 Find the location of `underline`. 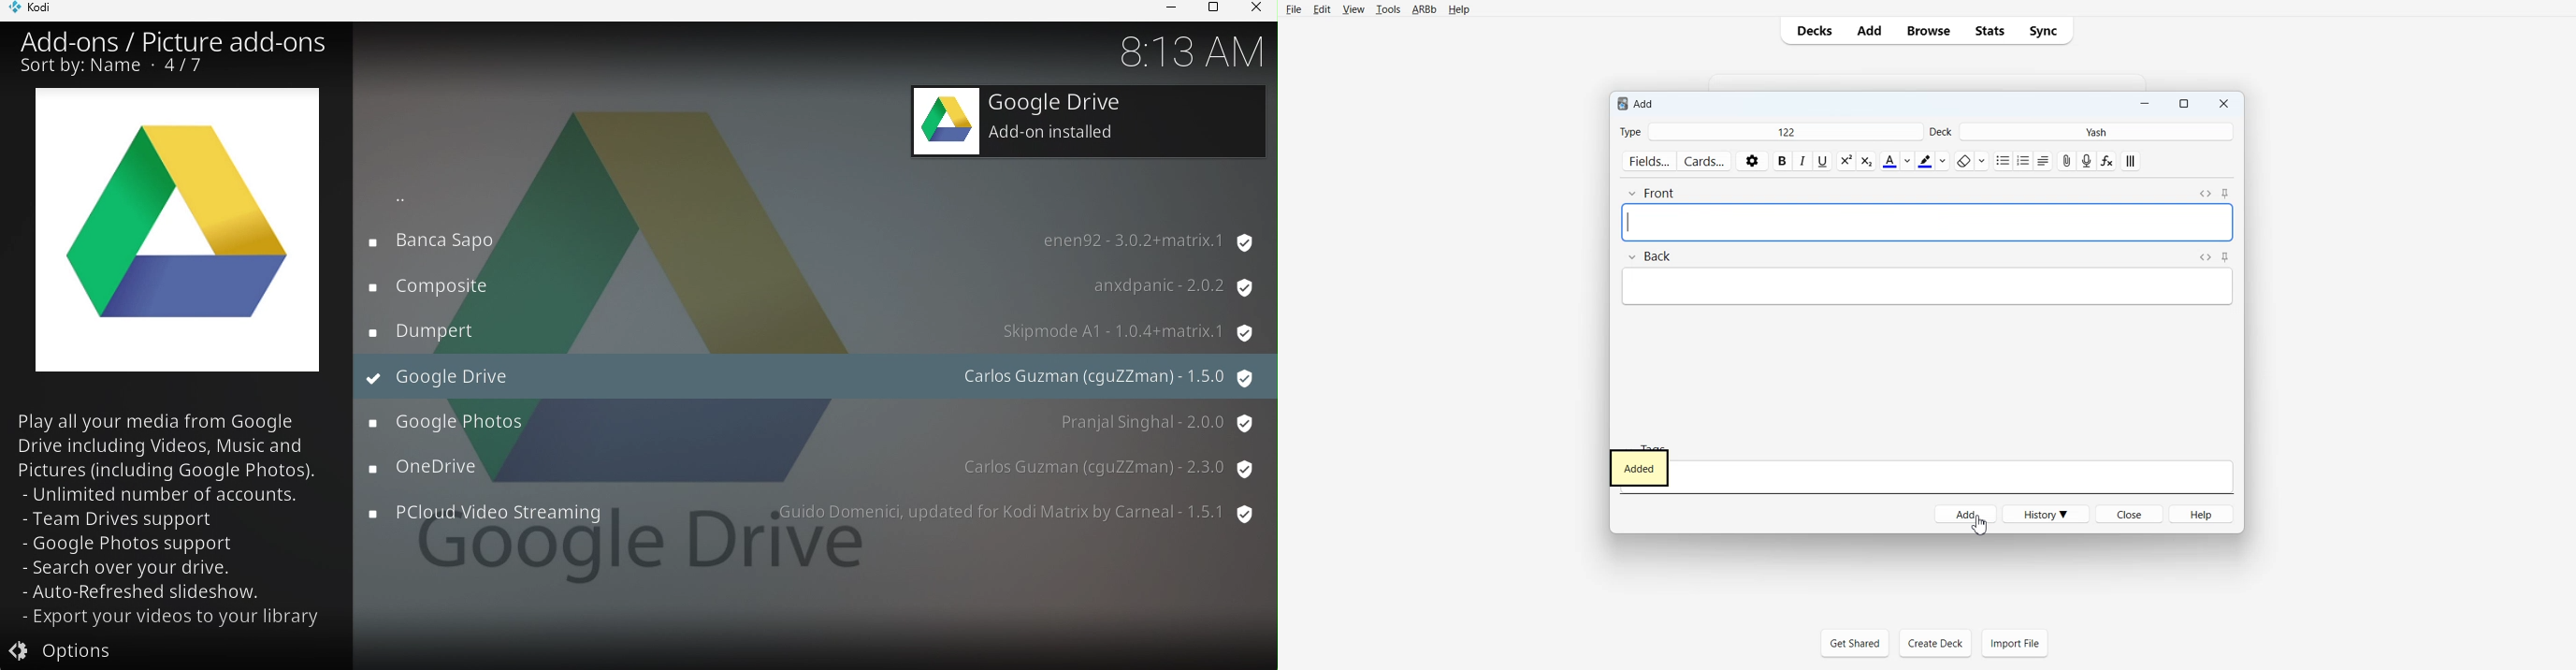

underline is located at coordinates (1822, 167).